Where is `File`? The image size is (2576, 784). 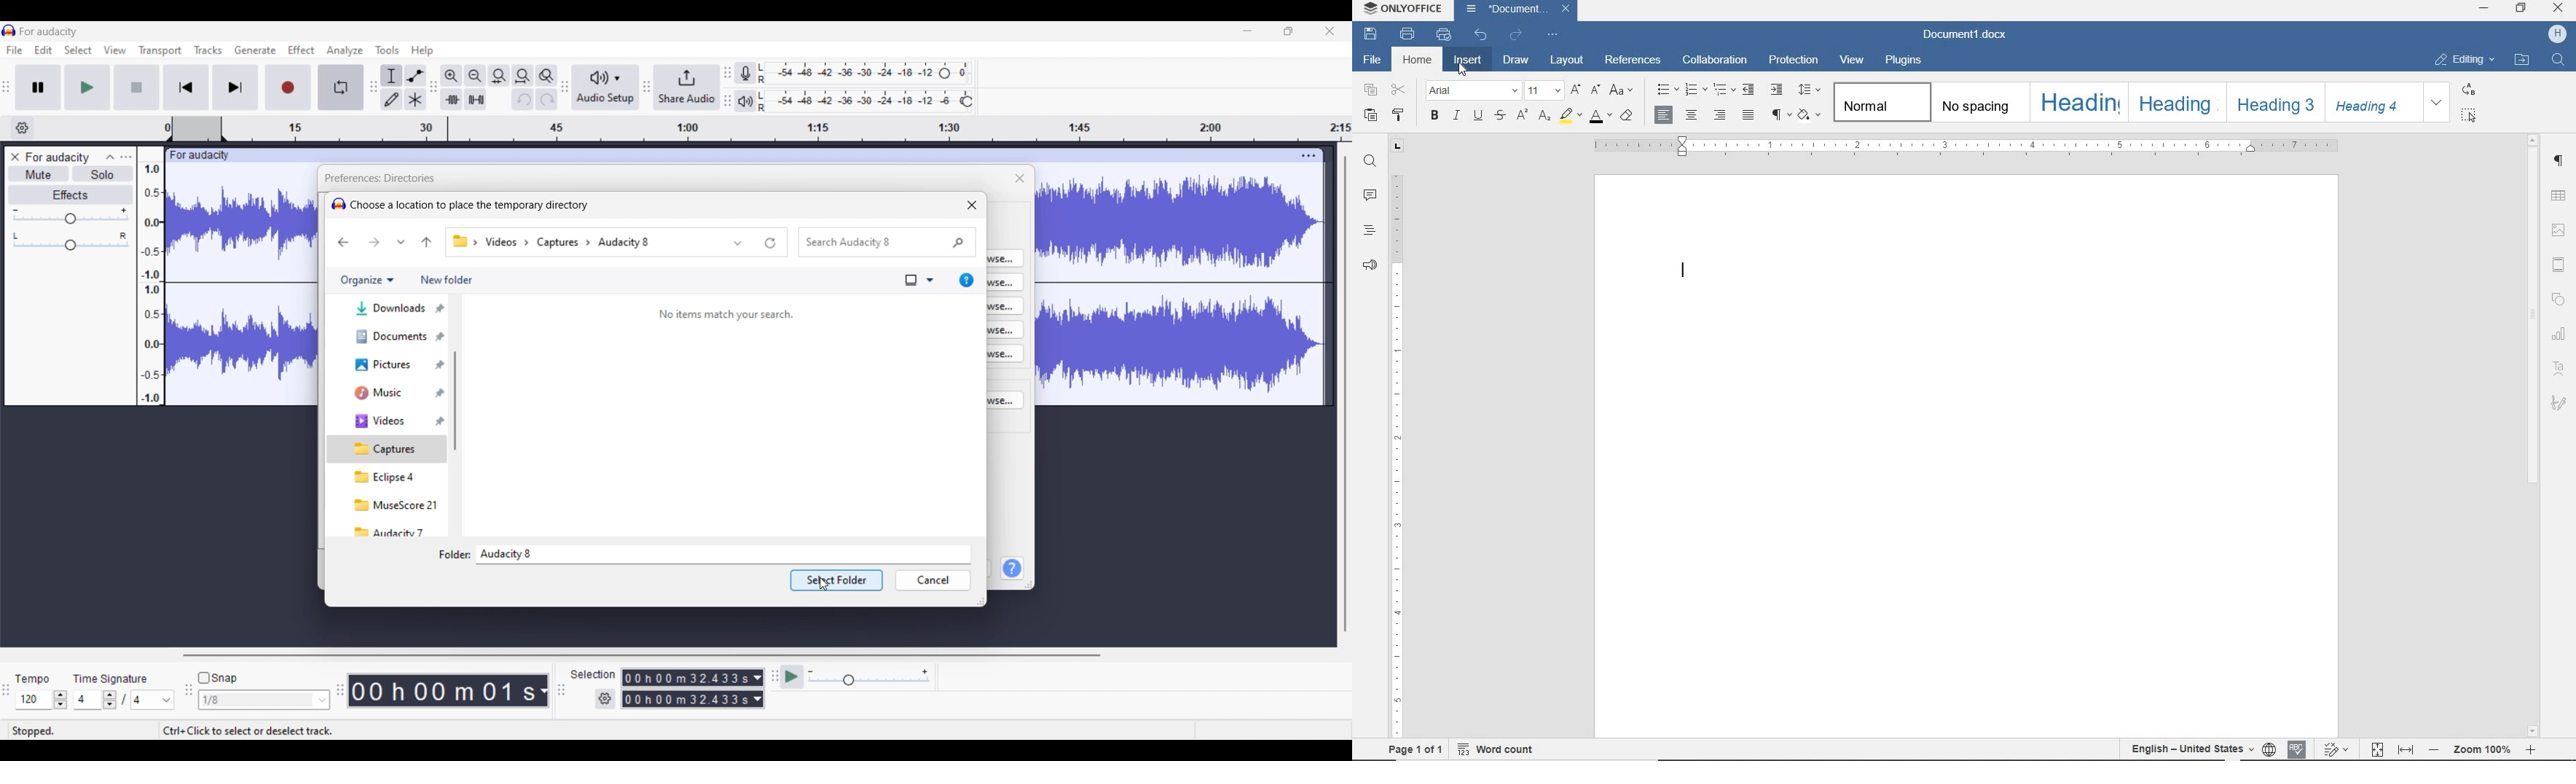
File is located at coordinates (1373, 59).